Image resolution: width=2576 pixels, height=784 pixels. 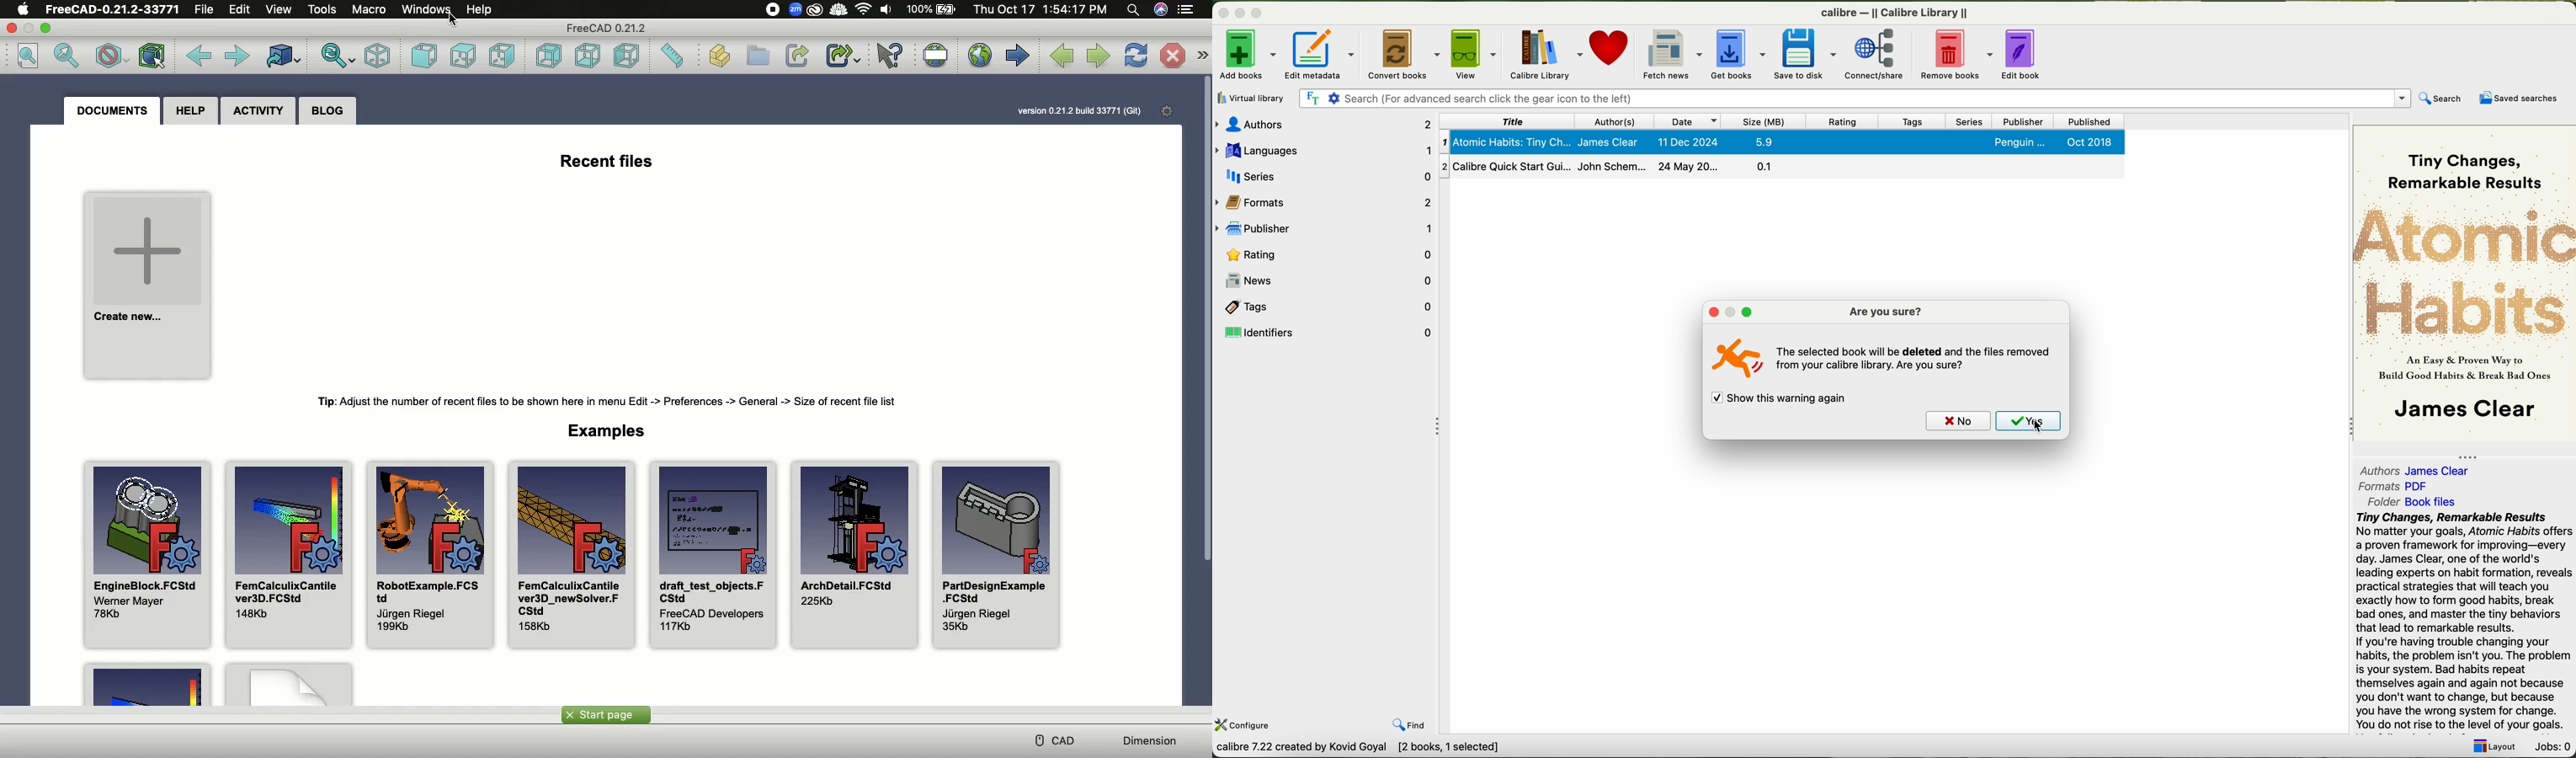 What do you see at coordinates (327, 113) in the screenshot?
I see `Blog` at bounding box center [327, 113].